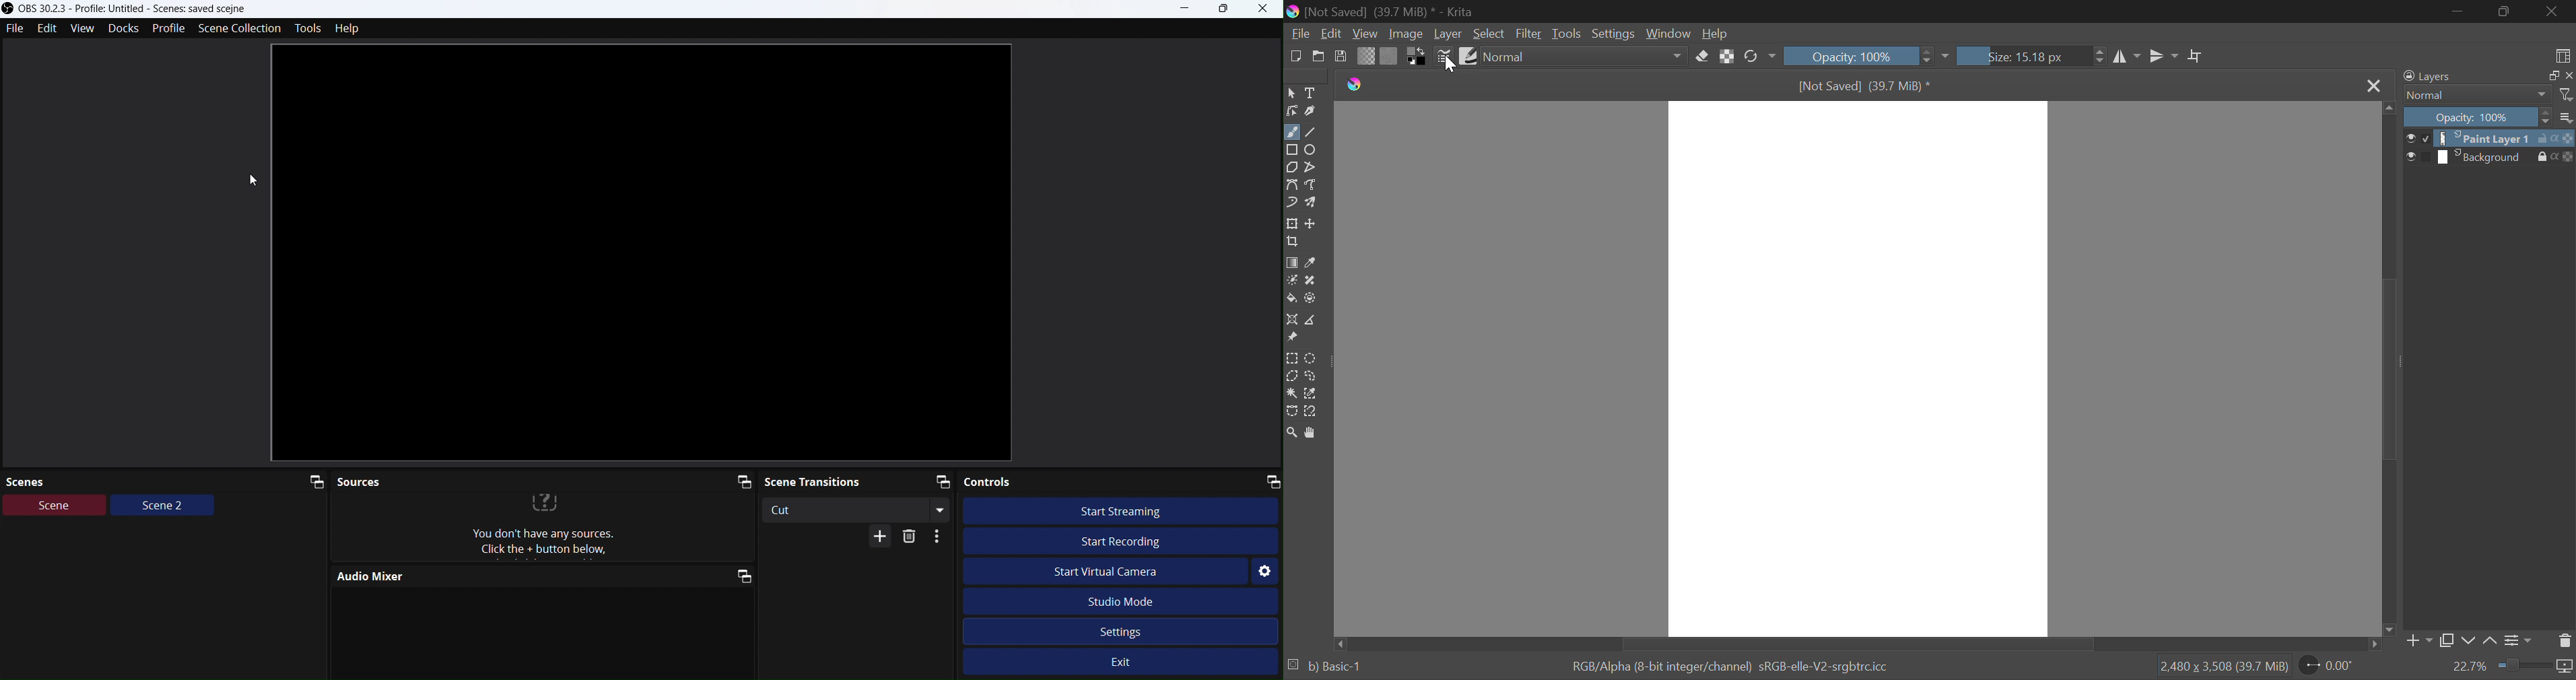 The width and height of the screenshot is (2576, 700). What do you see at coordinates (1291, 203) in the screenshot?
I see `Dynamic Brush` at bounding box center [1291, 203].